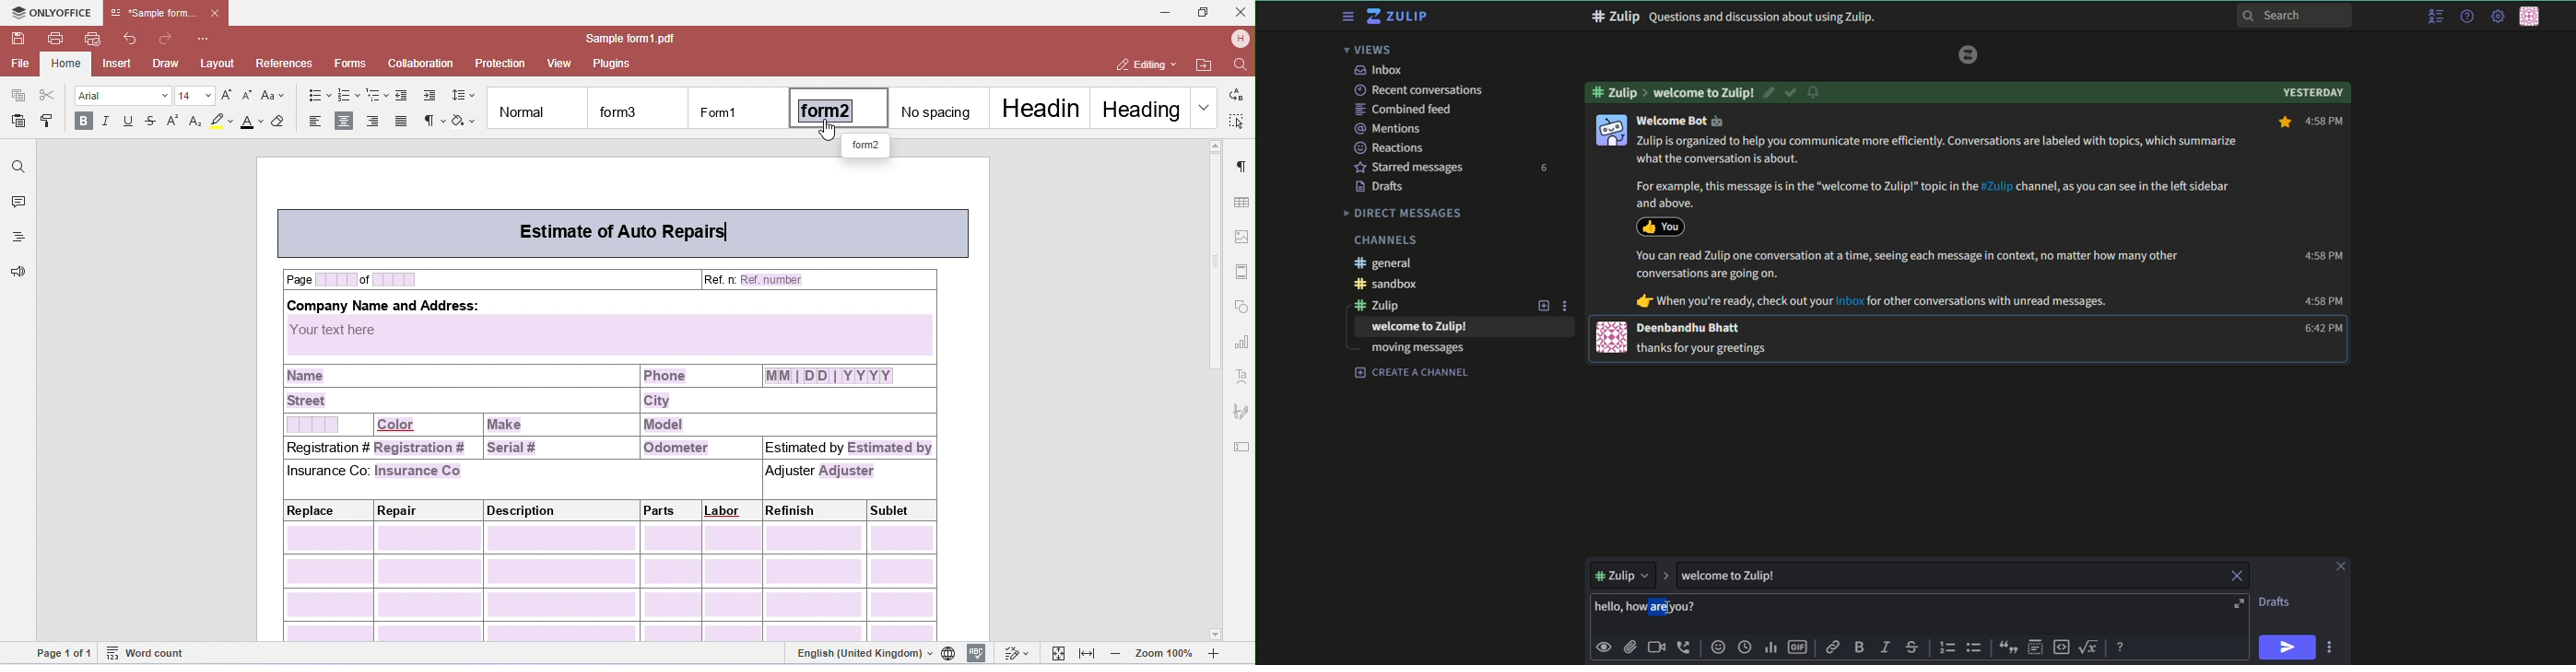  What do you see at coordinates (2333, 647) in the screenshot?
I see `options` at bounding box center [2333, 647].